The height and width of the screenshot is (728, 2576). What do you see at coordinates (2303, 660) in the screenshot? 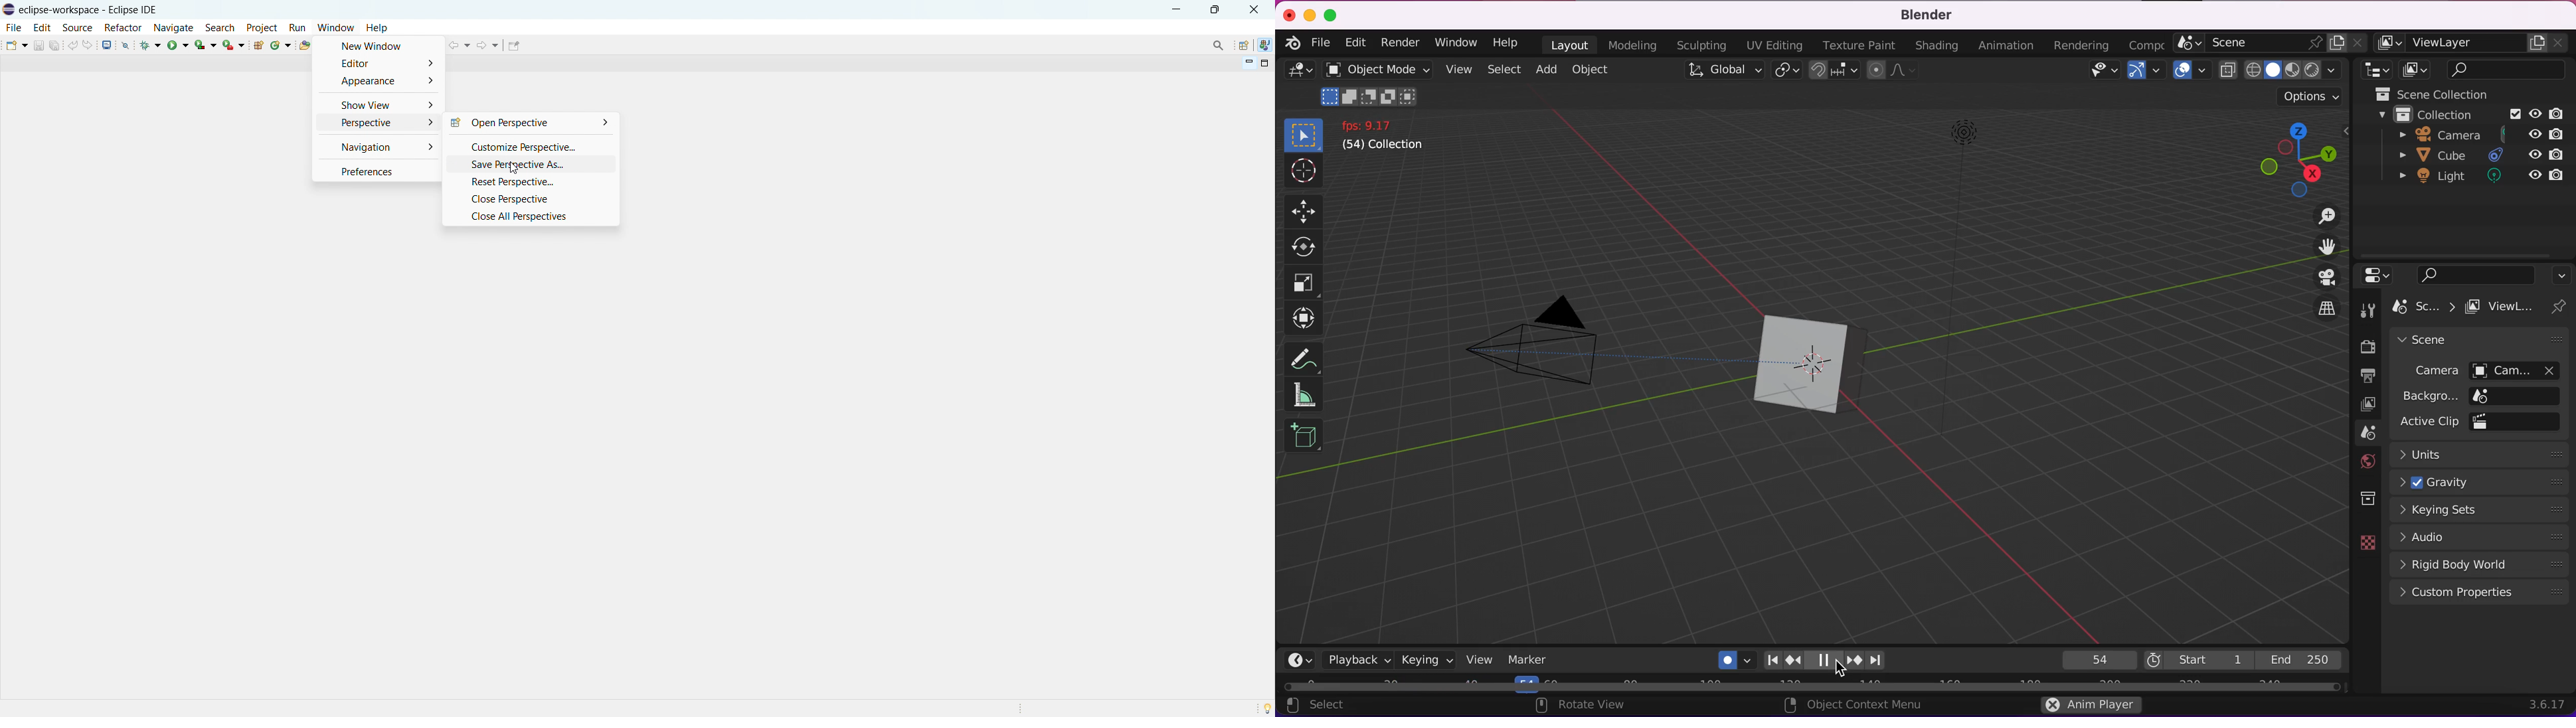
I see `end 250` at bounding box center [2303, 660].